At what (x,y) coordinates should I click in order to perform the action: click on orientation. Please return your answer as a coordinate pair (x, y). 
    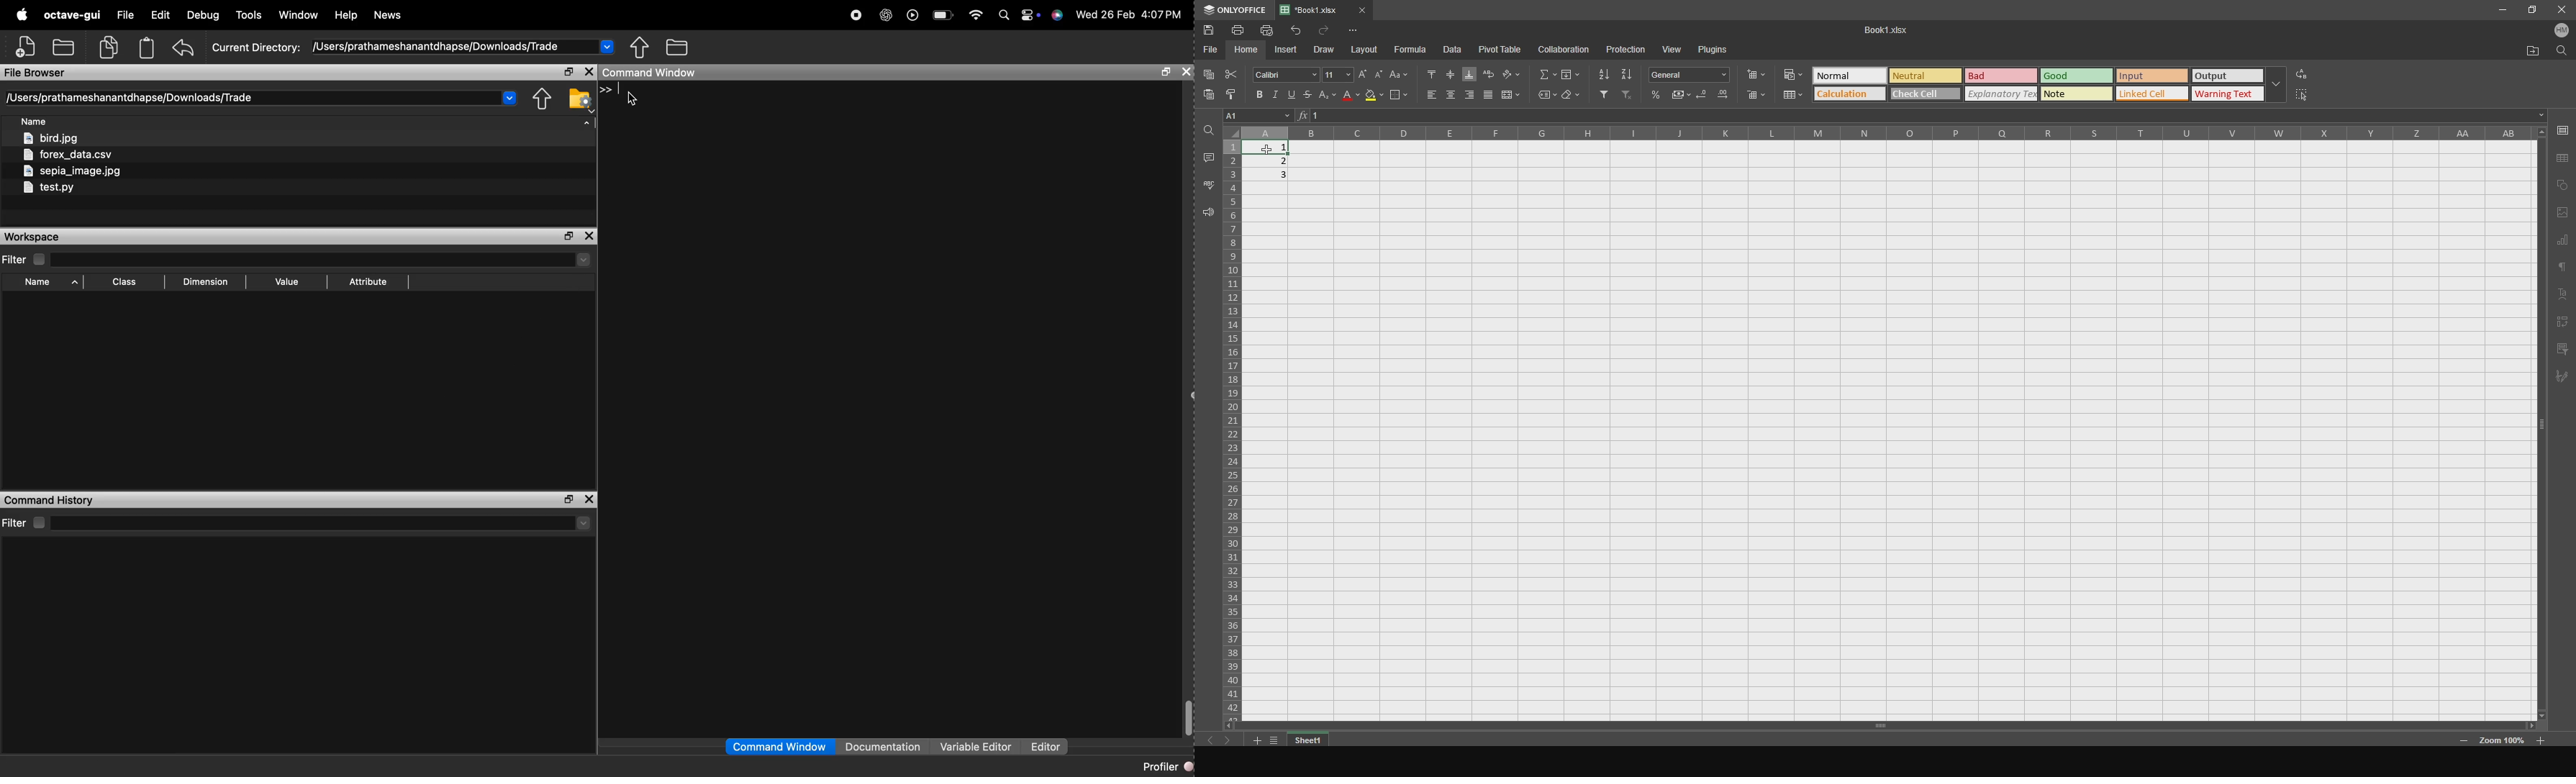
    Looking at the image, I should click on (1513, 73).